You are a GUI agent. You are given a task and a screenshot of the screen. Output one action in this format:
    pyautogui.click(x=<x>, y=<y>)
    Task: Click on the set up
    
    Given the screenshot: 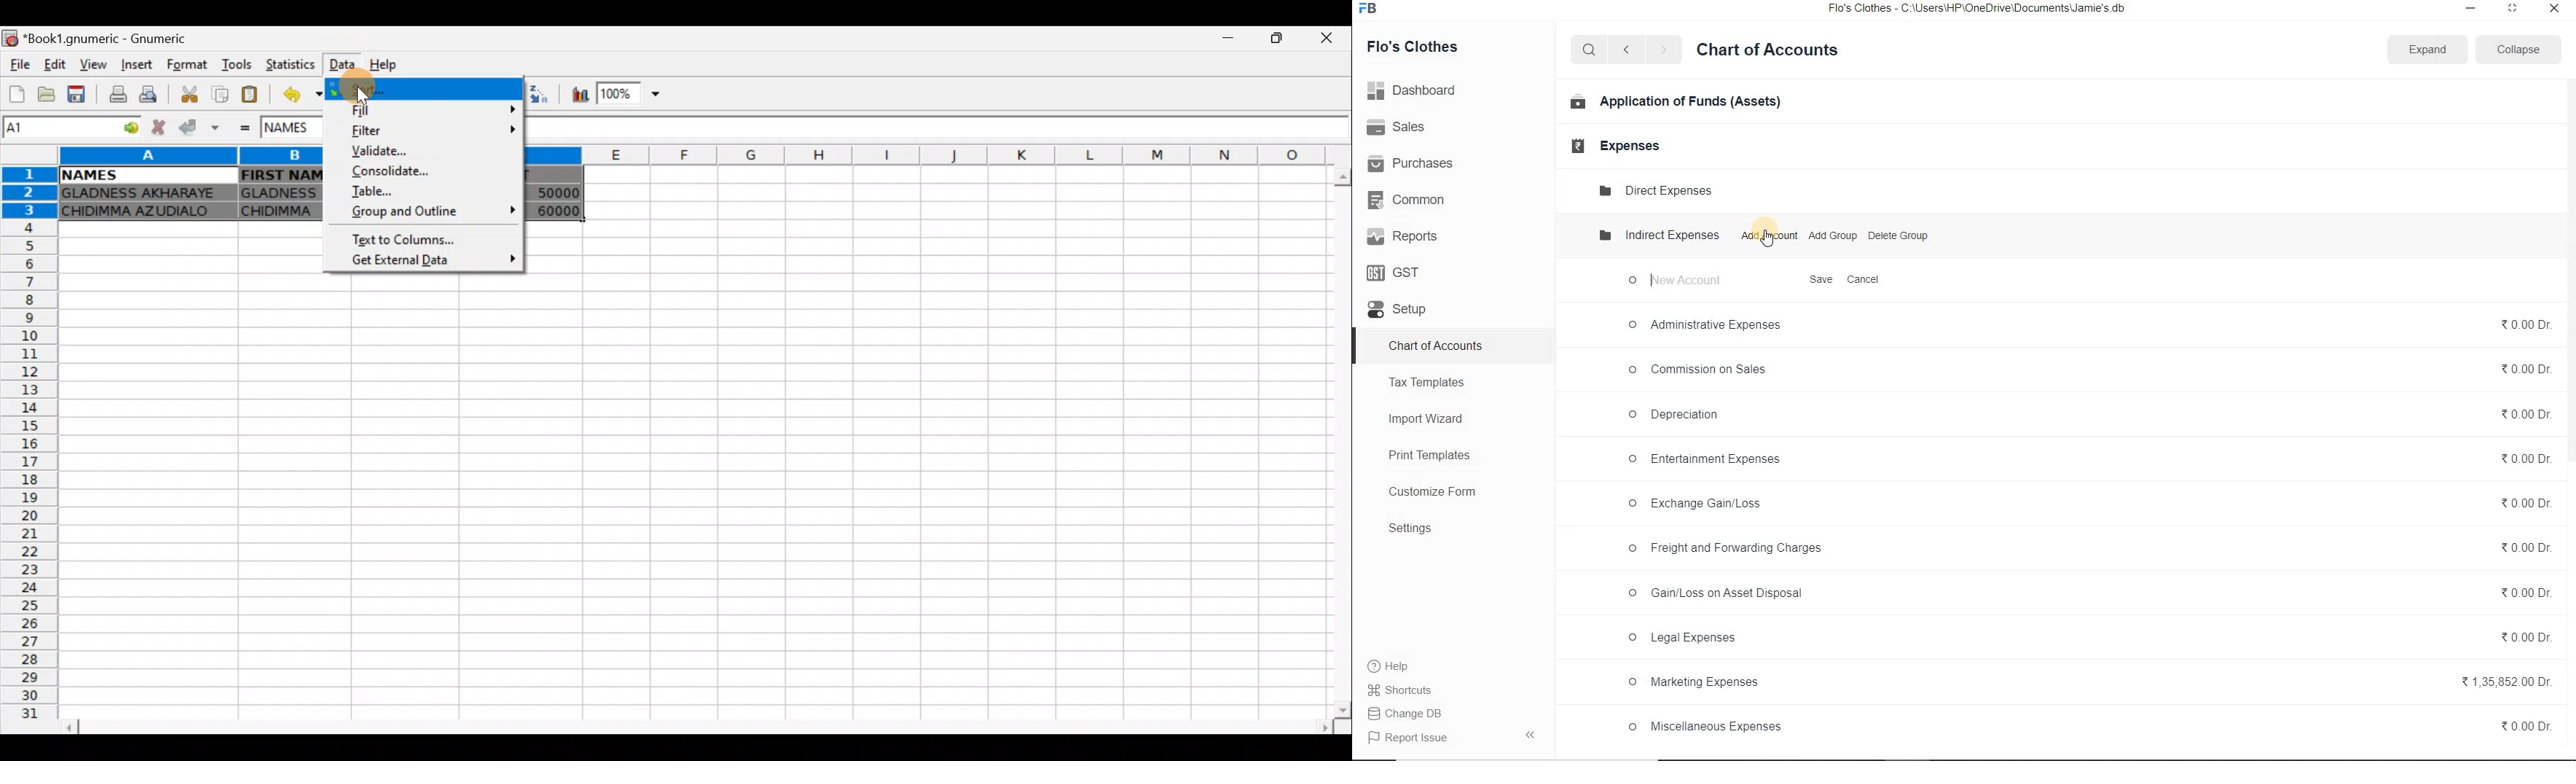 What is the action you would take?
    pyautogui.click(x=1397, y=311)
    